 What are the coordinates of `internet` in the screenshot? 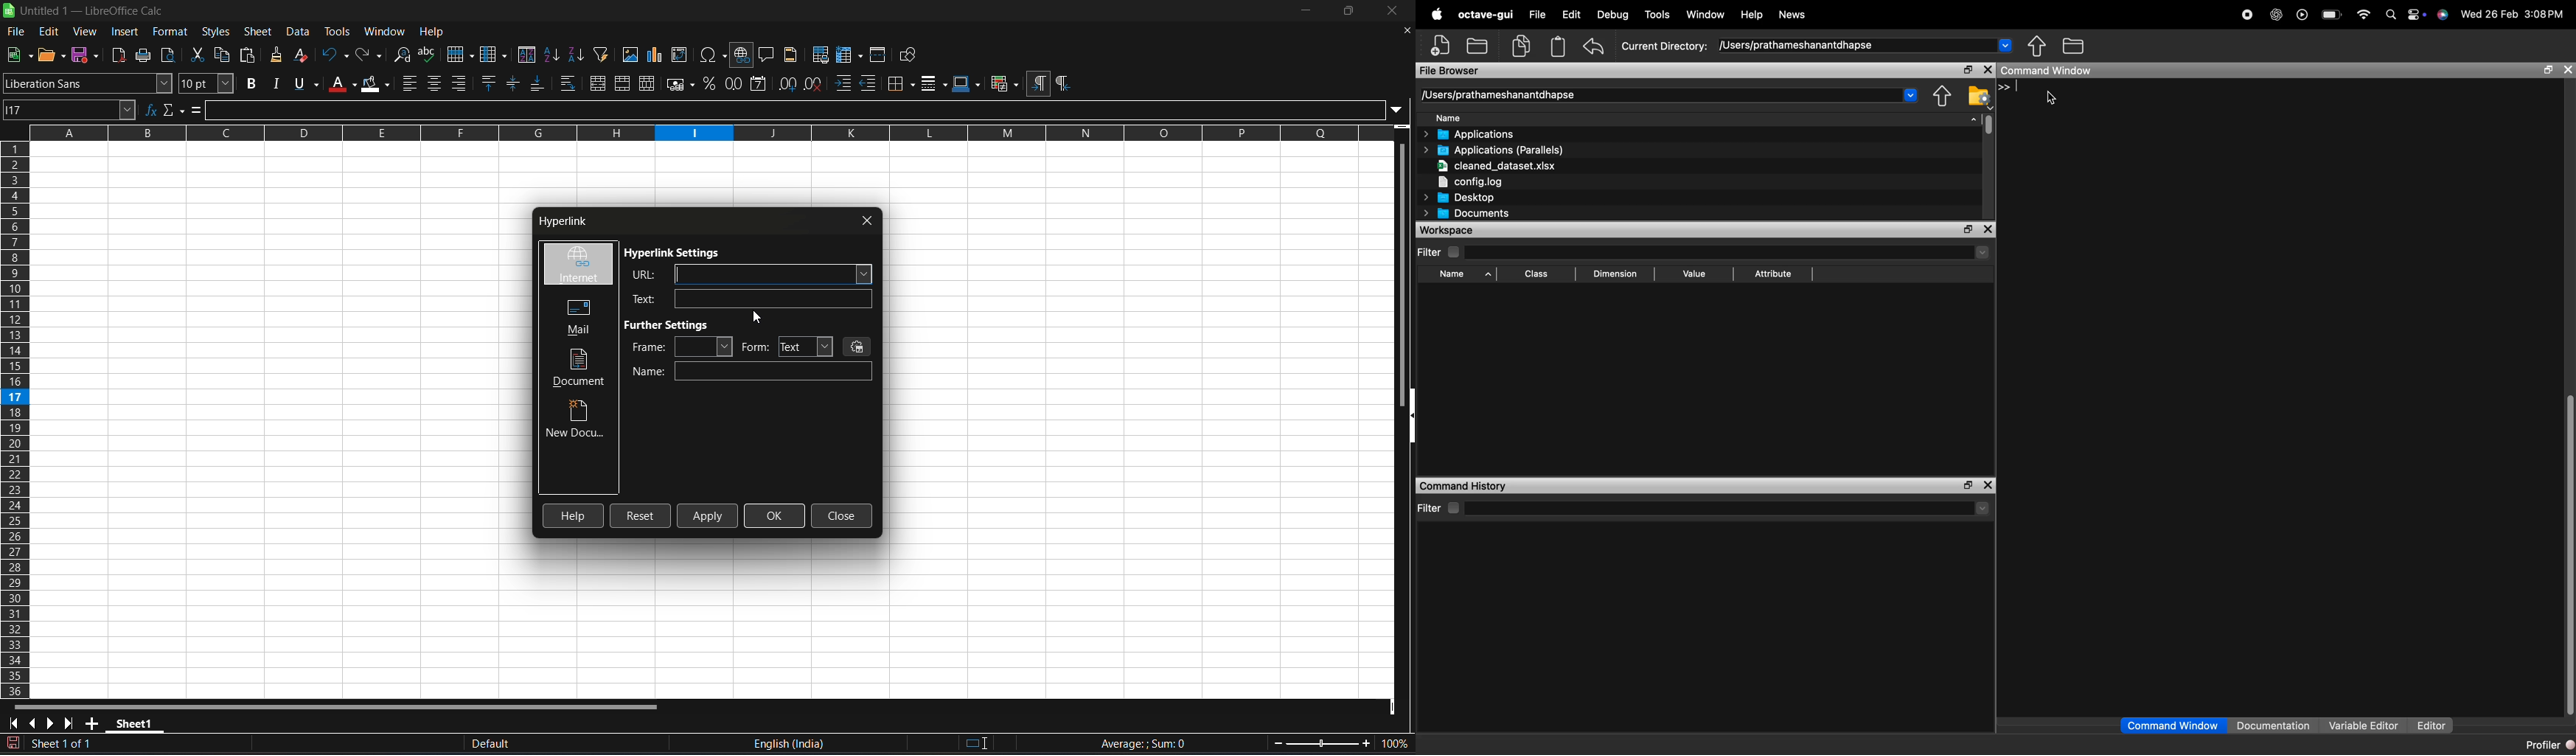 It's located at (577, 265).